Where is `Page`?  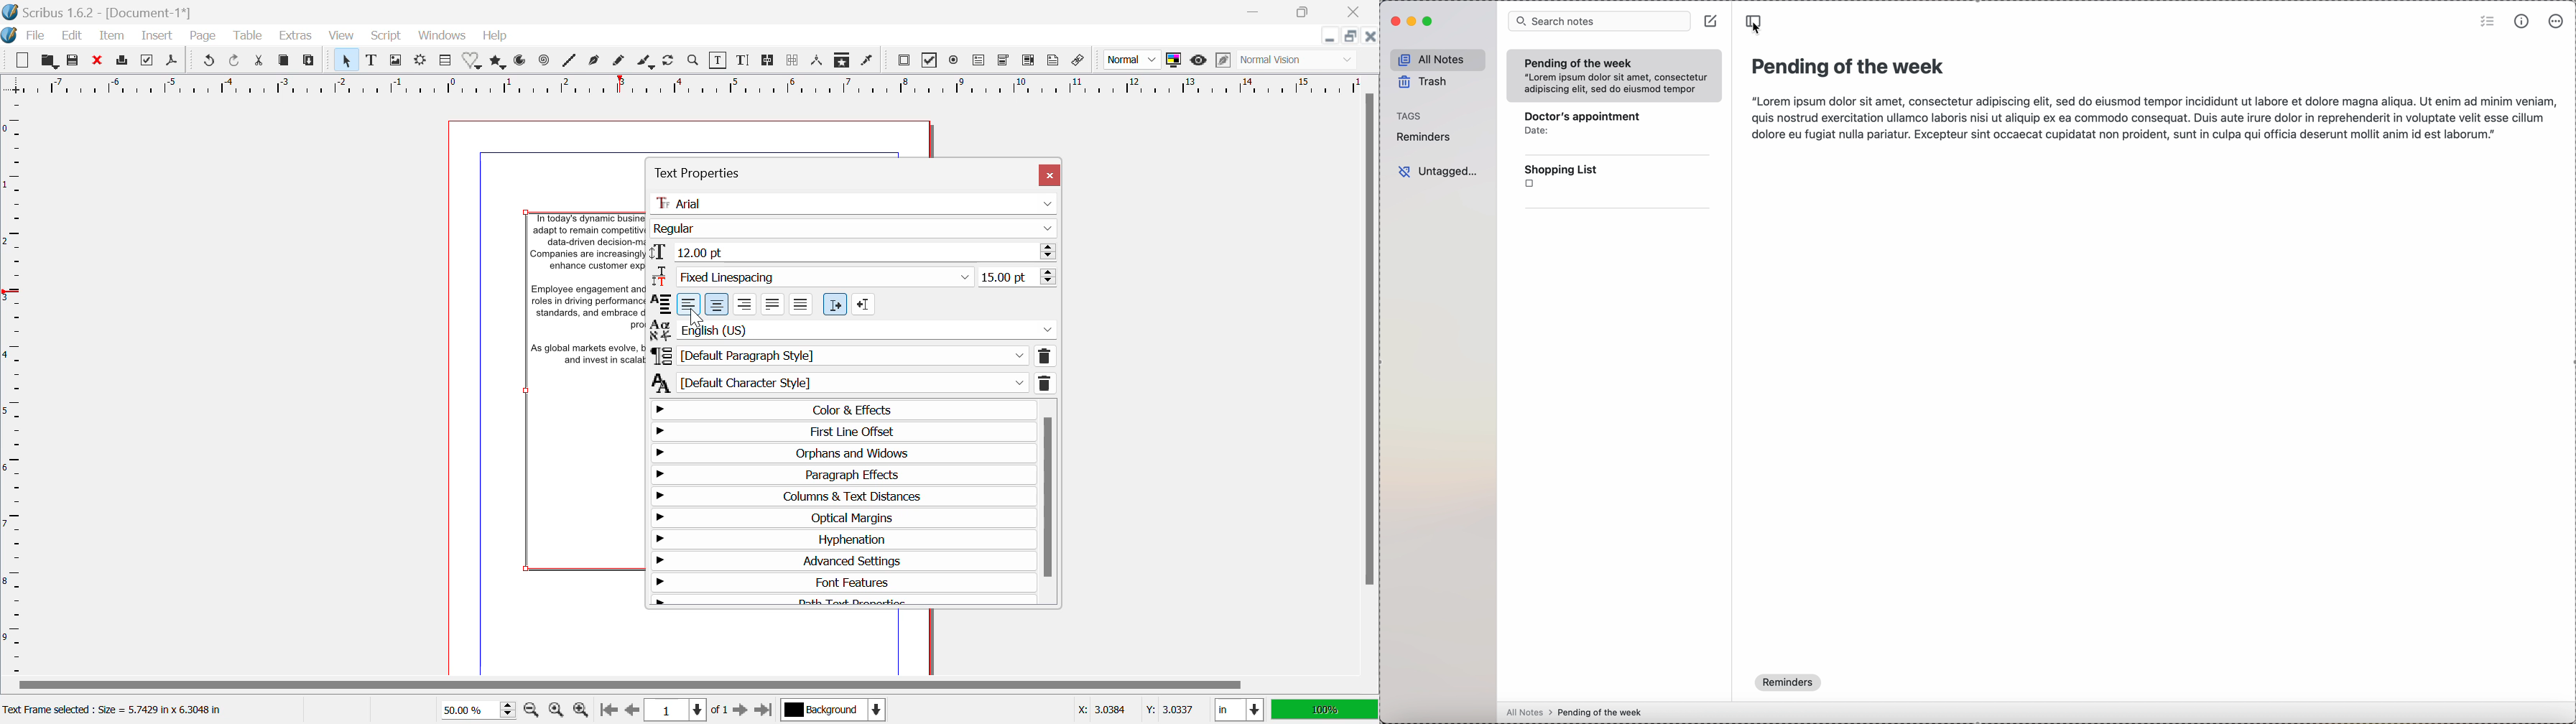
Page is located at coordinates (203, 37).